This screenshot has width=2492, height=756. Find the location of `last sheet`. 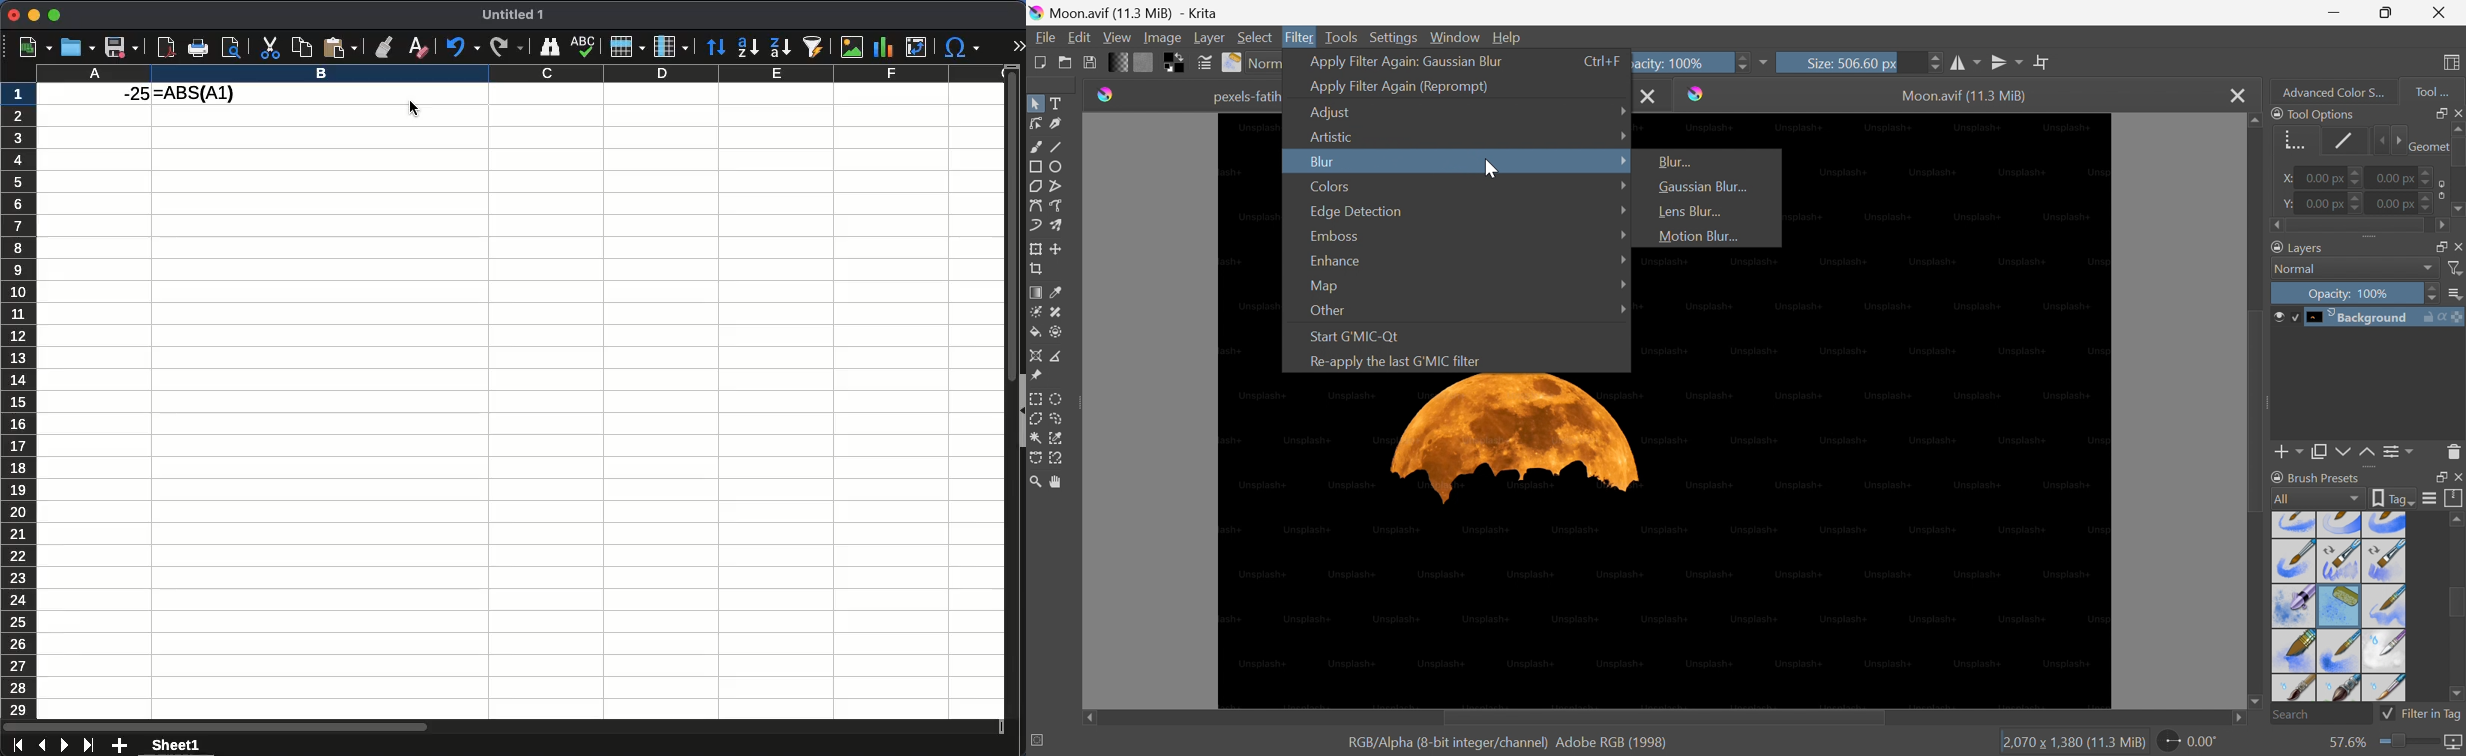

last sheet is located at coordinates (89, 745).